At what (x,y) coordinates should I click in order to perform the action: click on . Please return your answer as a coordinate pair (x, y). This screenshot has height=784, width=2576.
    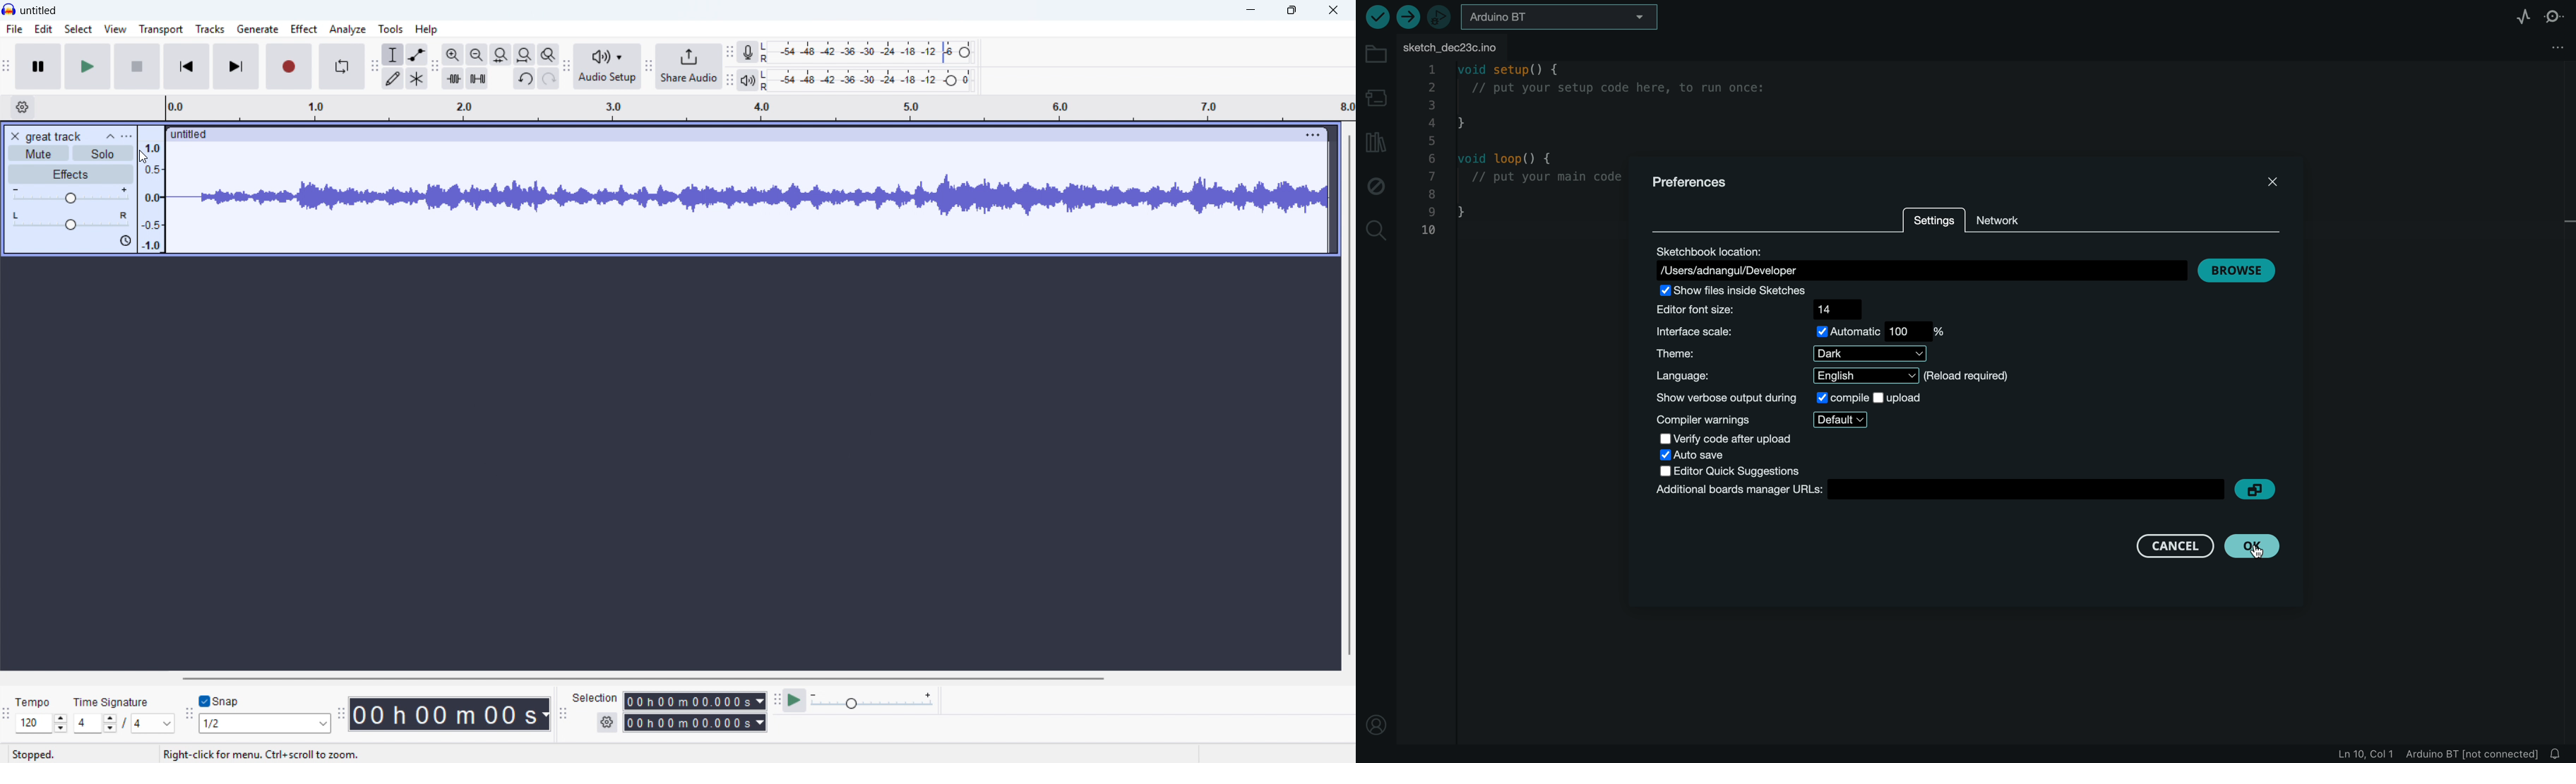
    Looking at the image, I should click on (524, 55).